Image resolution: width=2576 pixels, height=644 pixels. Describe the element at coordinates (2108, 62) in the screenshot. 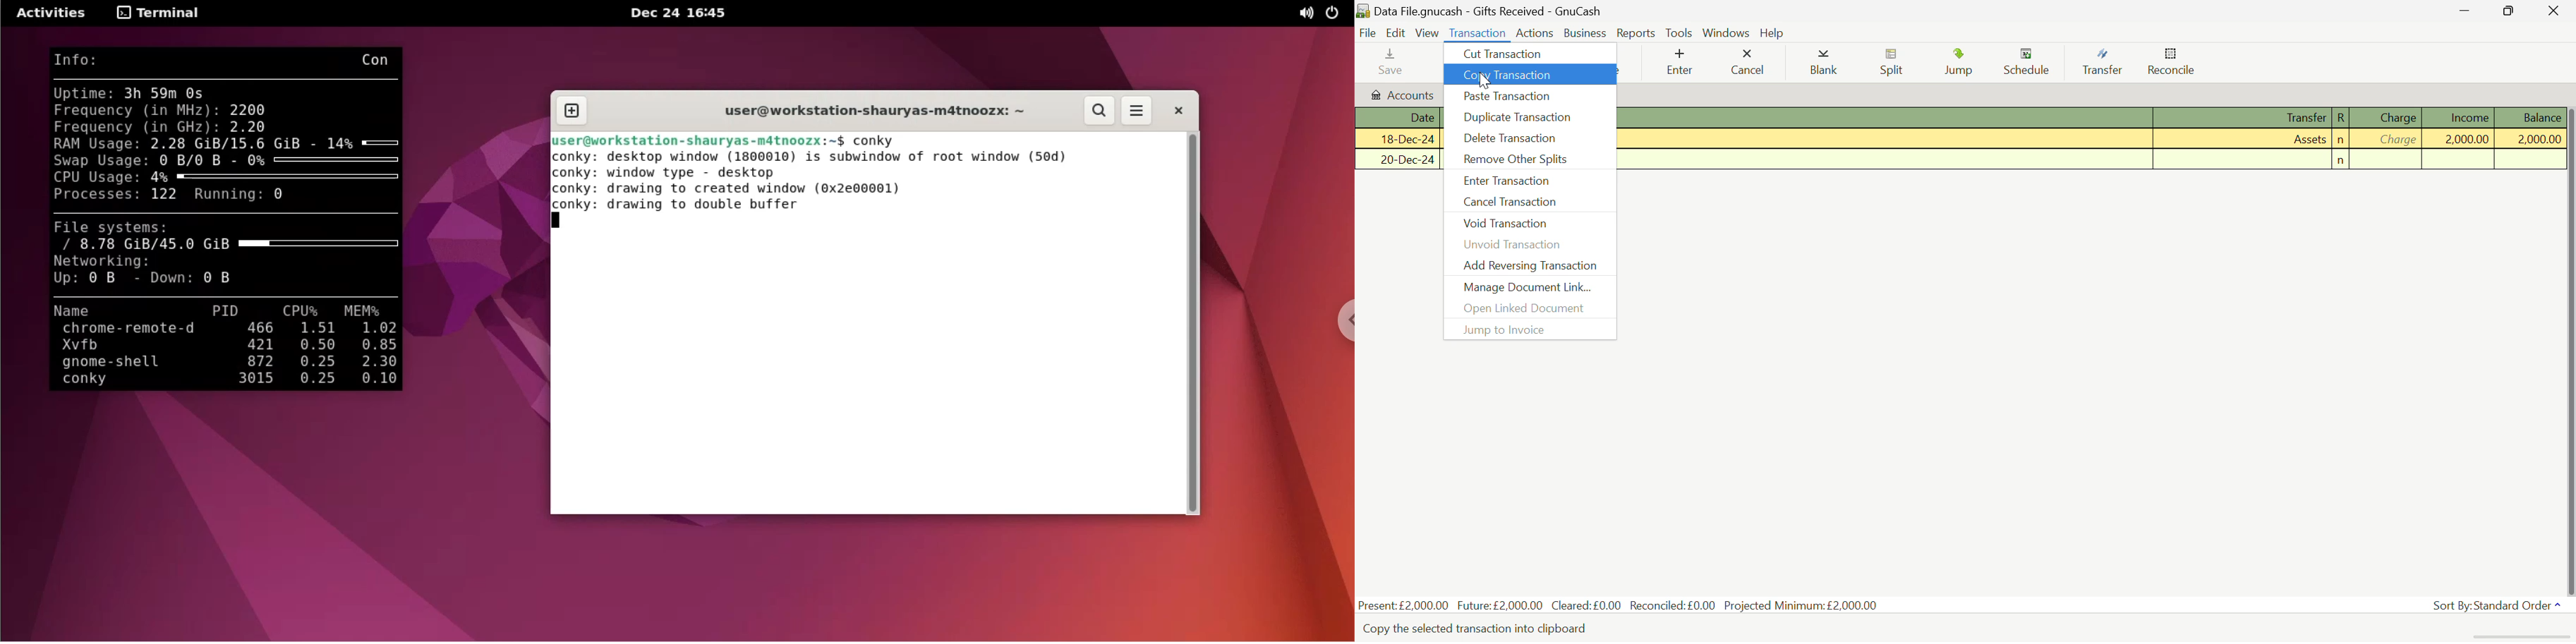

I see `Transfer` at that location.